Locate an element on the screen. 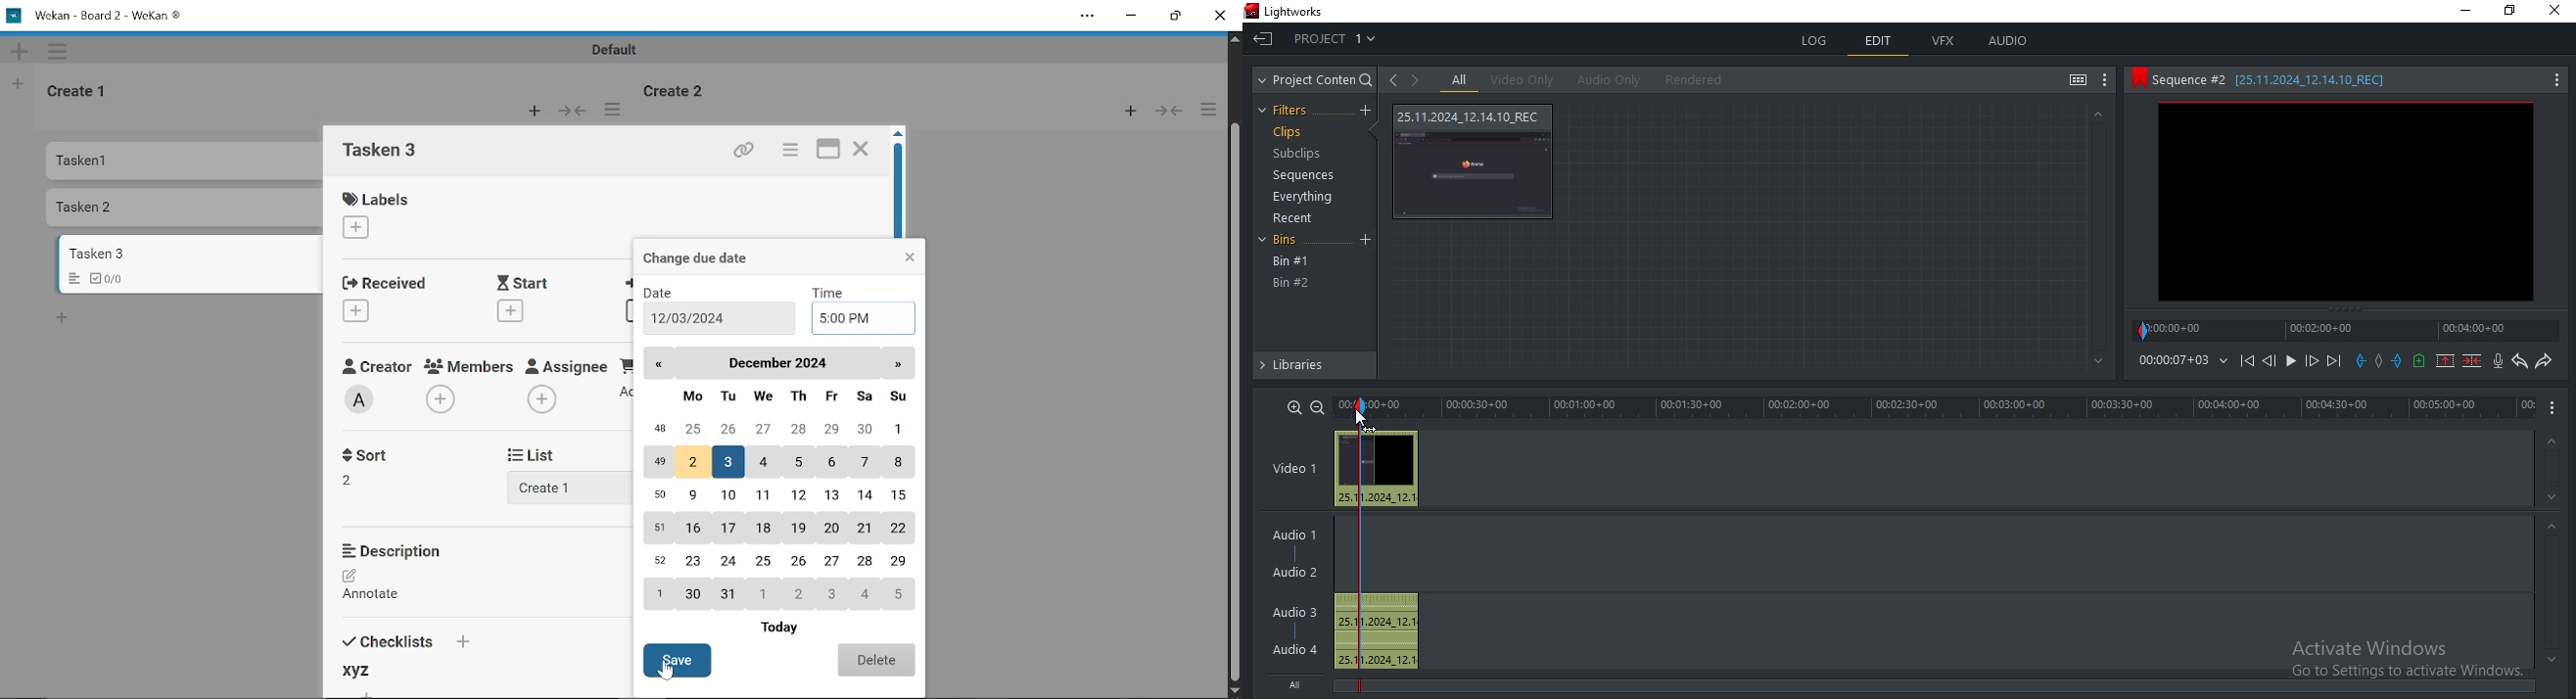 The image size is (2576, 700). Start is located at coordinates (528, 283).